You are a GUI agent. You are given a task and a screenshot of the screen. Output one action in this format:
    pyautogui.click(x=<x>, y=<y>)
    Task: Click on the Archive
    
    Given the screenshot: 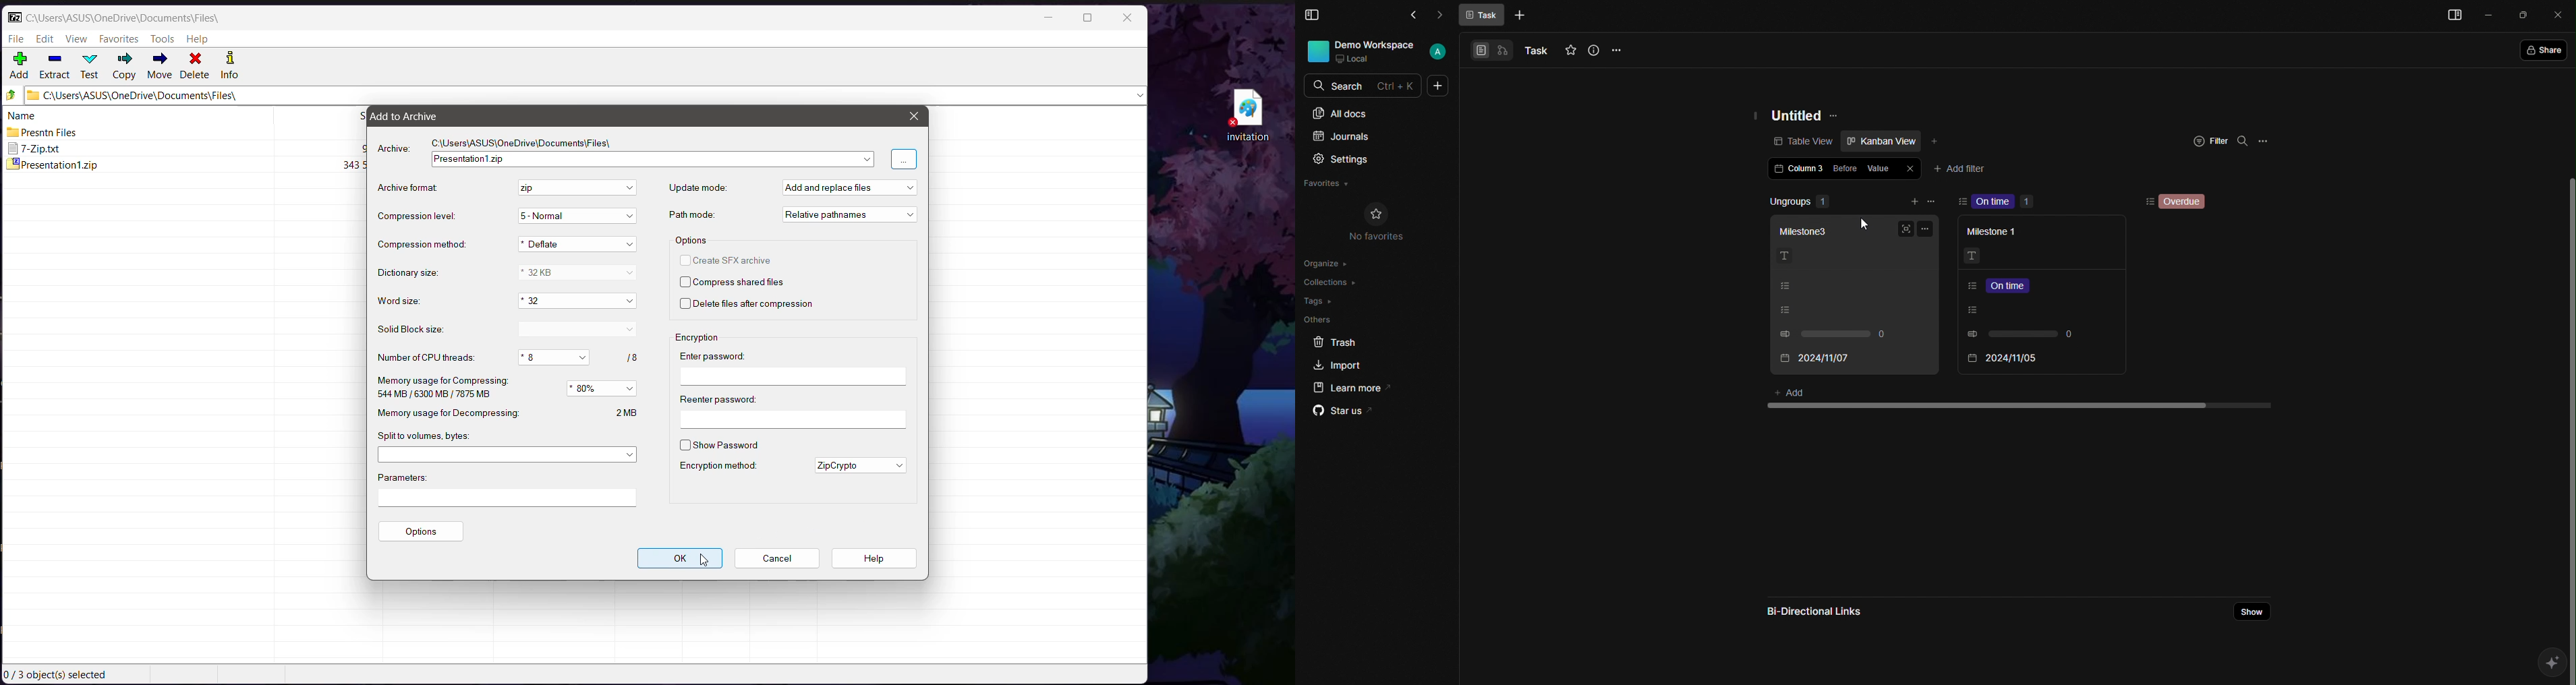 What is the action you would take?
    pyautogui.click(x=394, y=148)
    